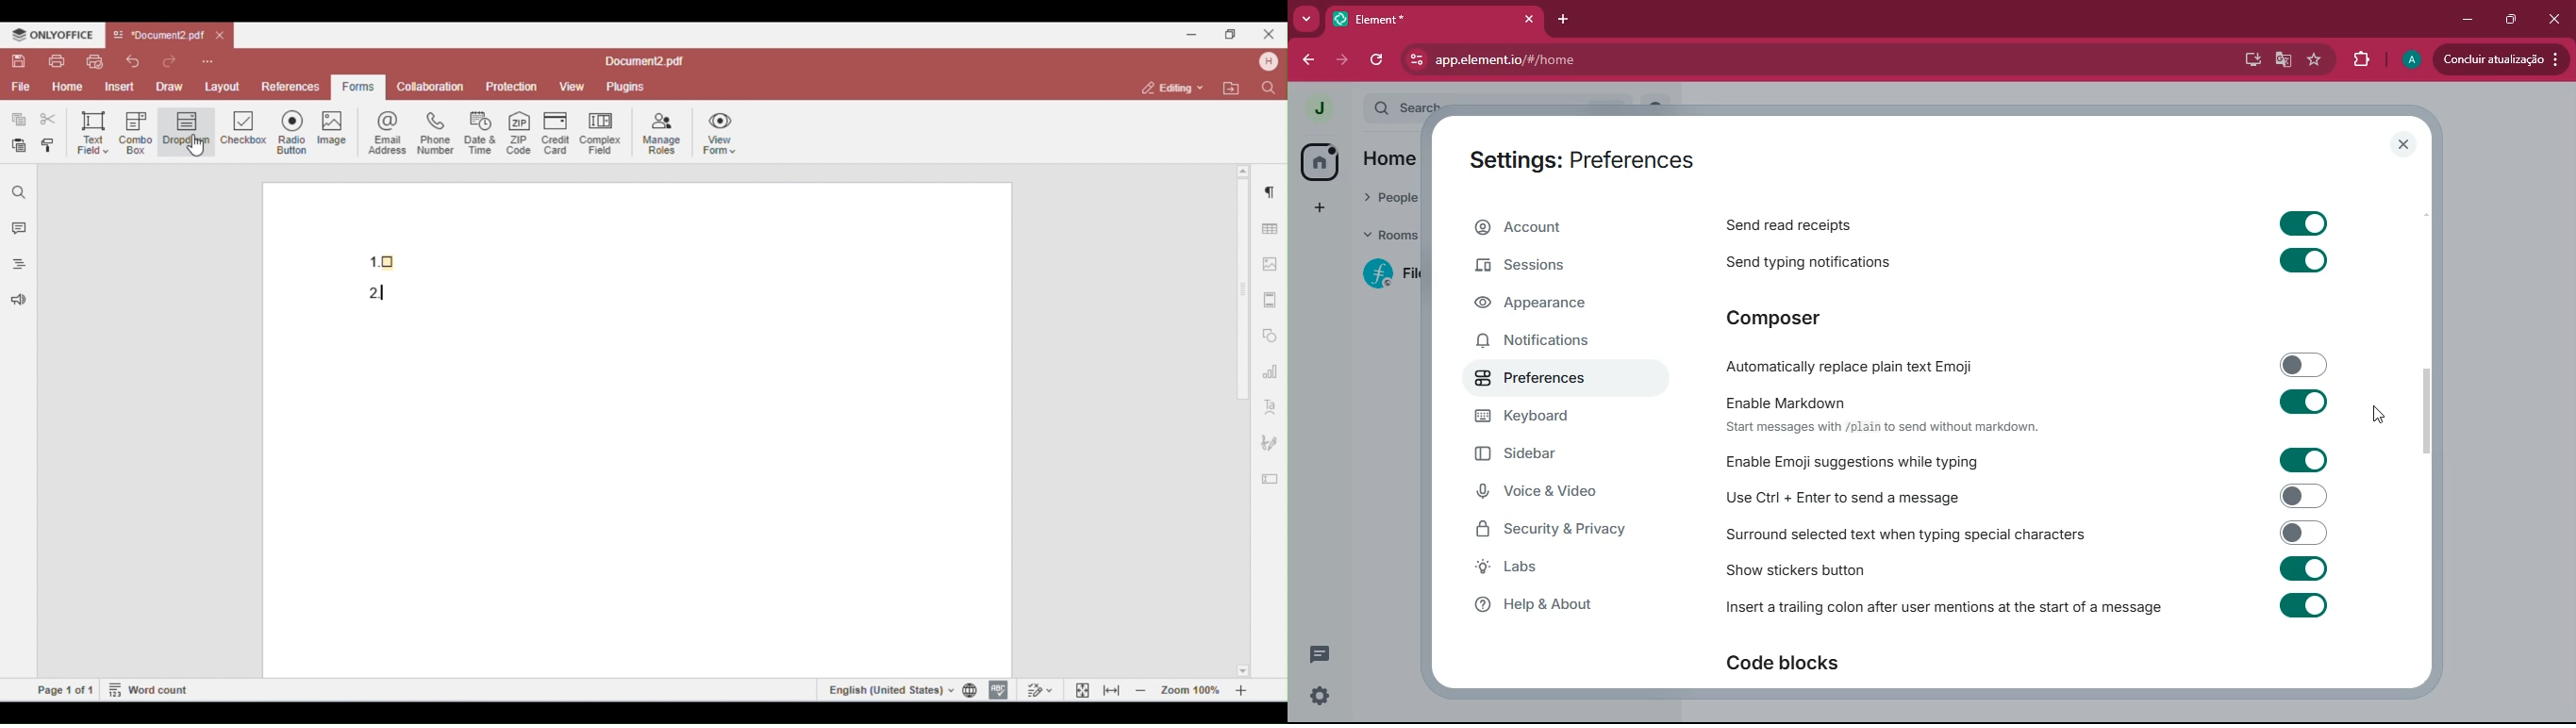 Image resolution: width=2576 pixels, height=728 pixels. I want to click on track changes, so click(1038, 689).